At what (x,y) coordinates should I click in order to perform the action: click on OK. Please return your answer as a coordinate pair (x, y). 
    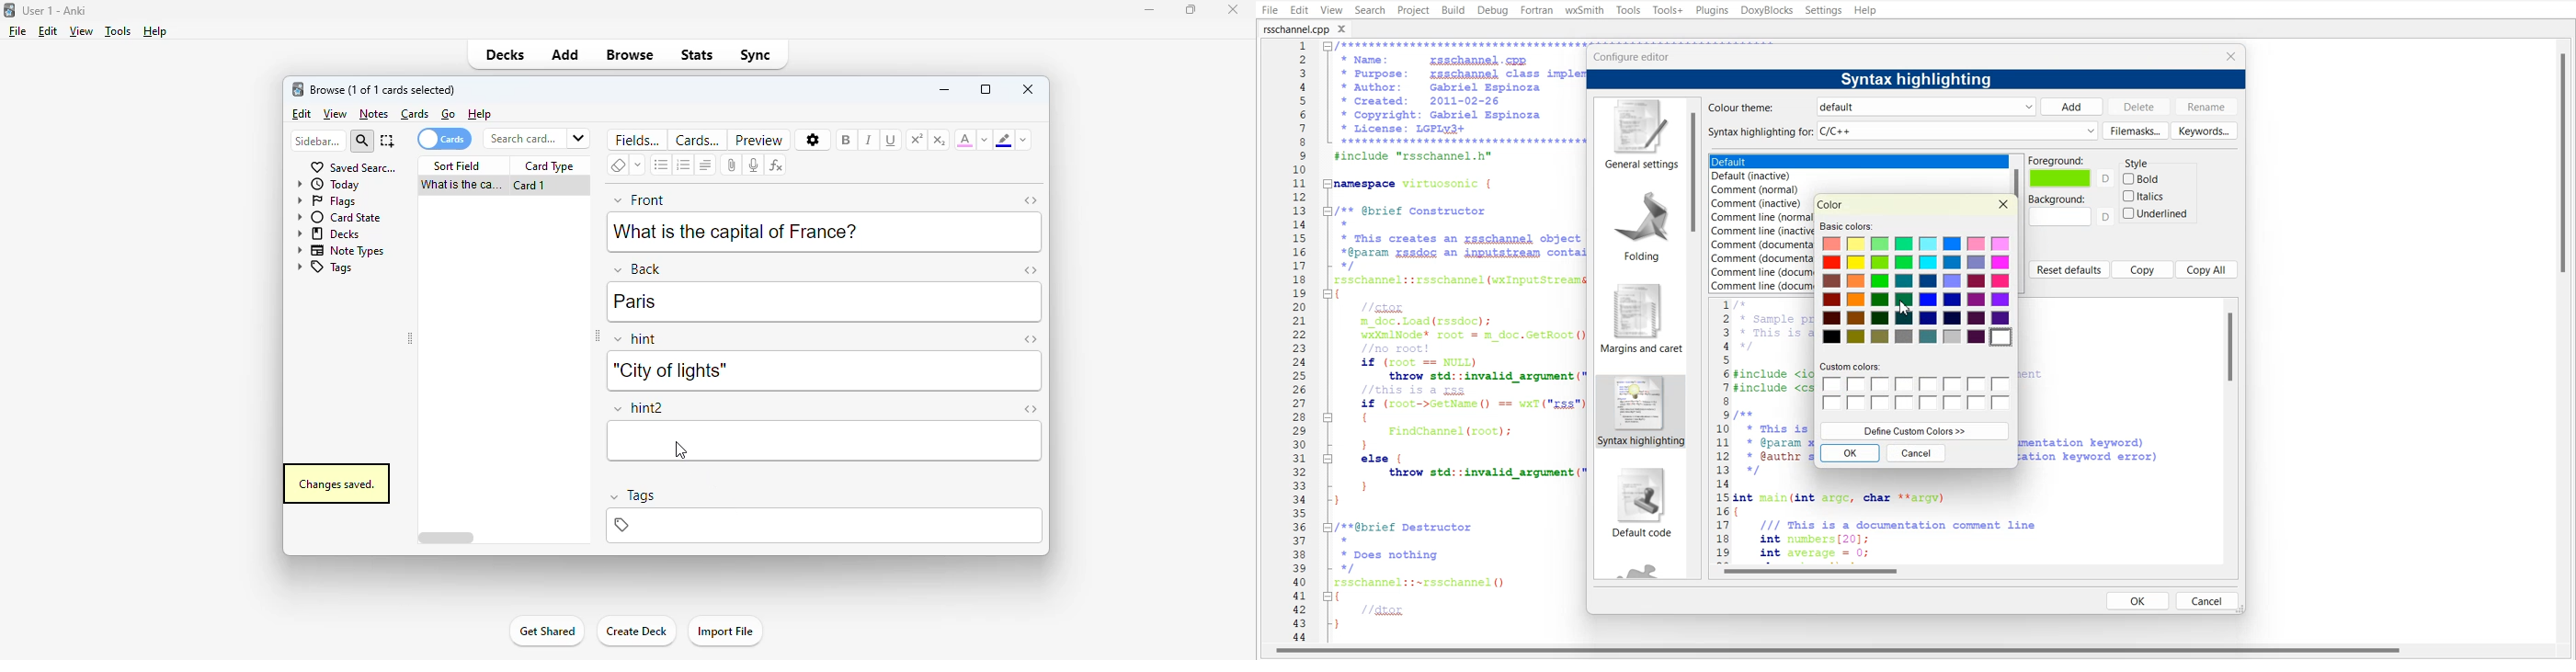
    Looking at the image, I should click on (1849, 453).